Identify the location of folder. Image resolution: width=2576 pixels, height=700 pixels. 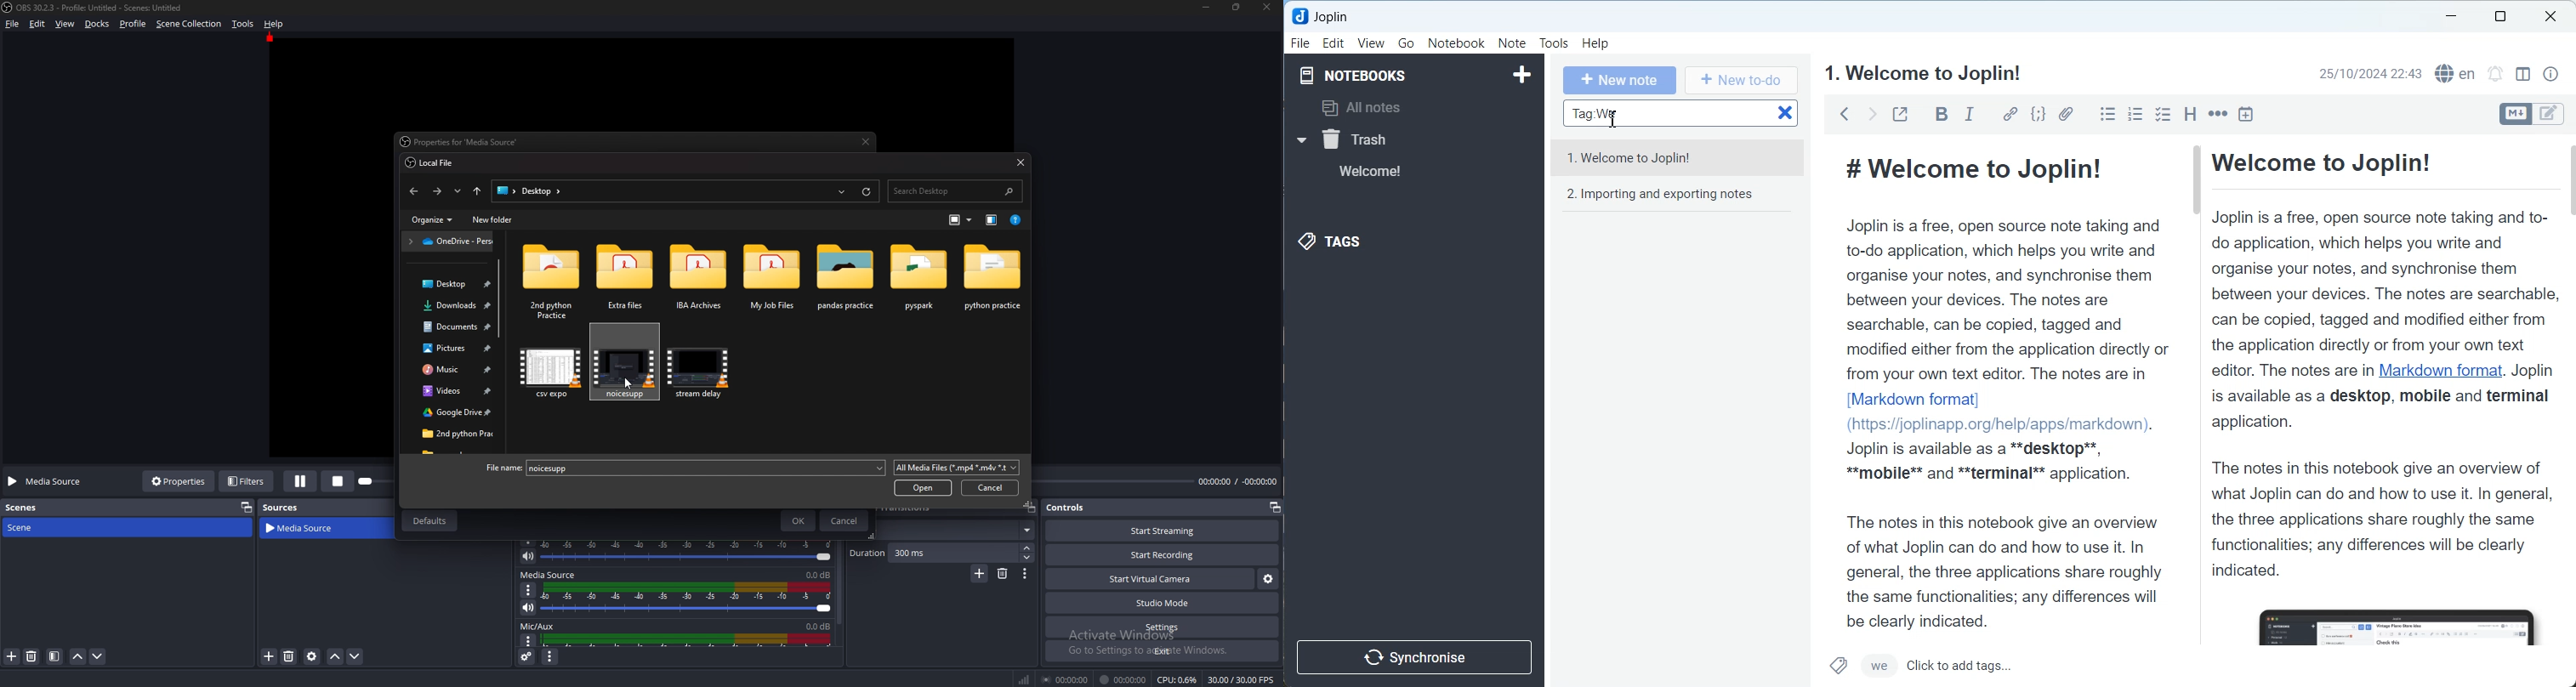
(452, 392).